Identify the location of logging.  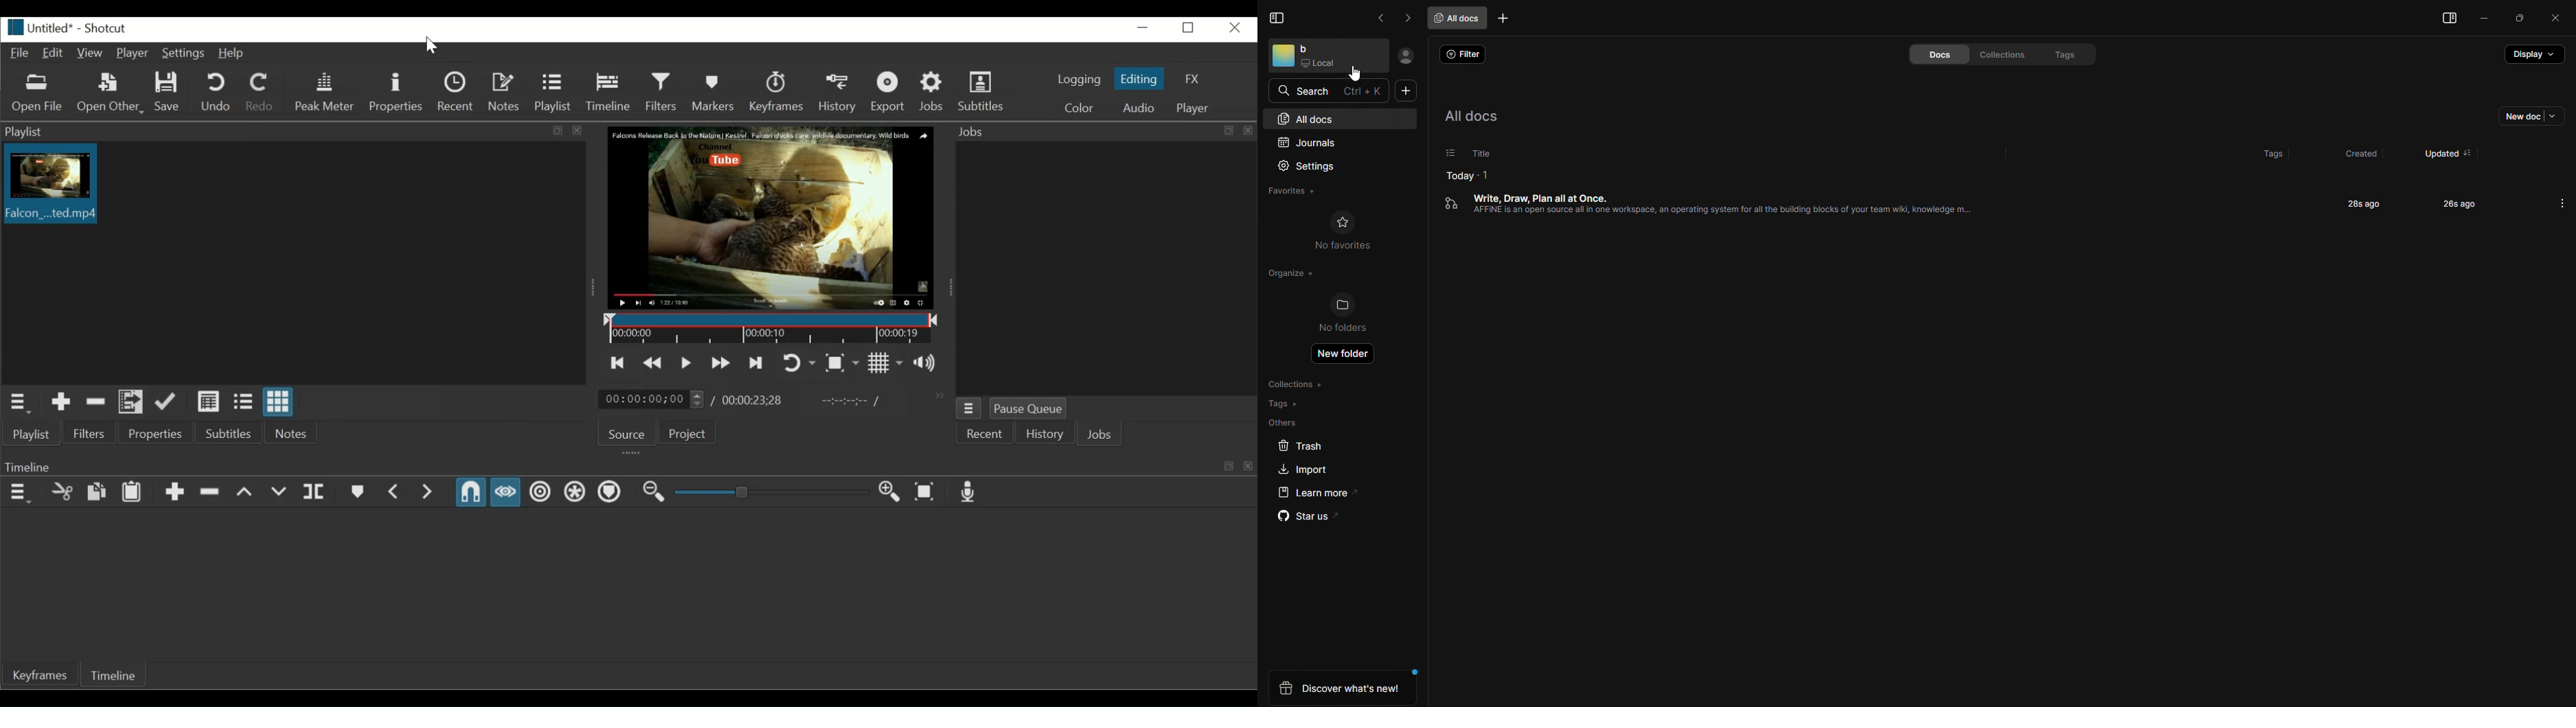
(1079, 79).